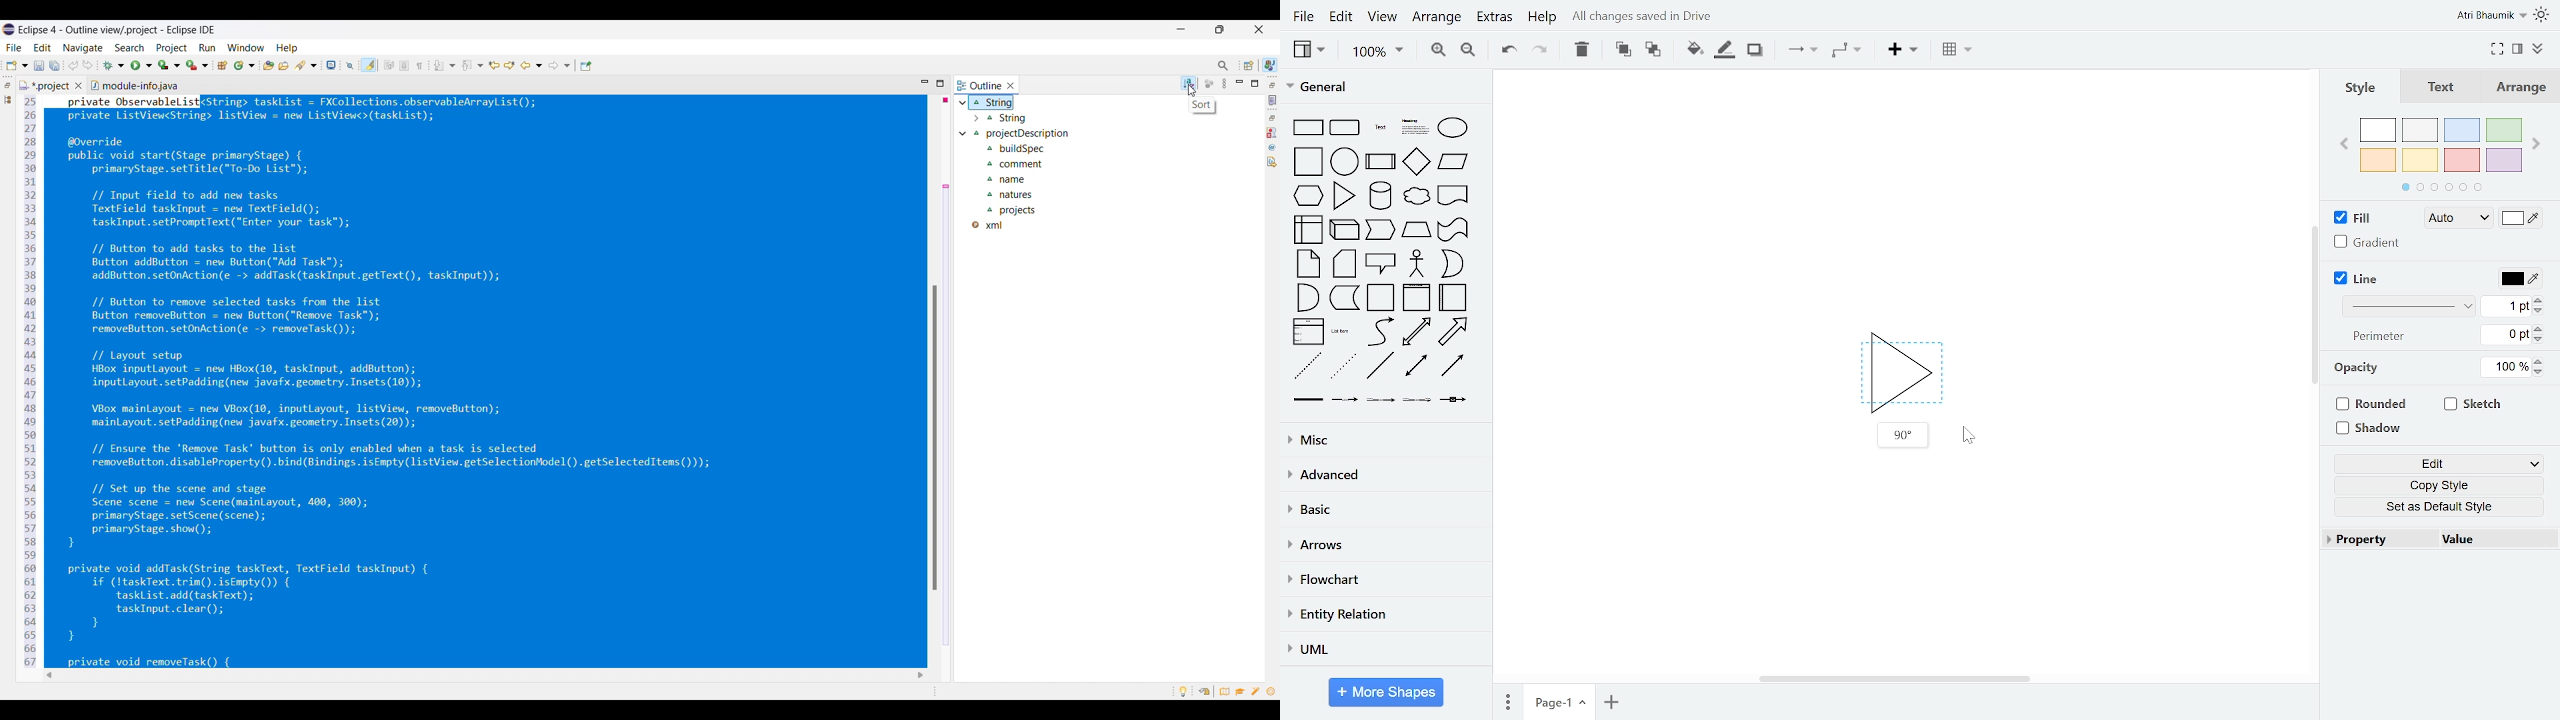 The image size is (2576, 728). Describe the element at coordinates (2368, 243) in the screenshot. I see `fill gradient` at that location.